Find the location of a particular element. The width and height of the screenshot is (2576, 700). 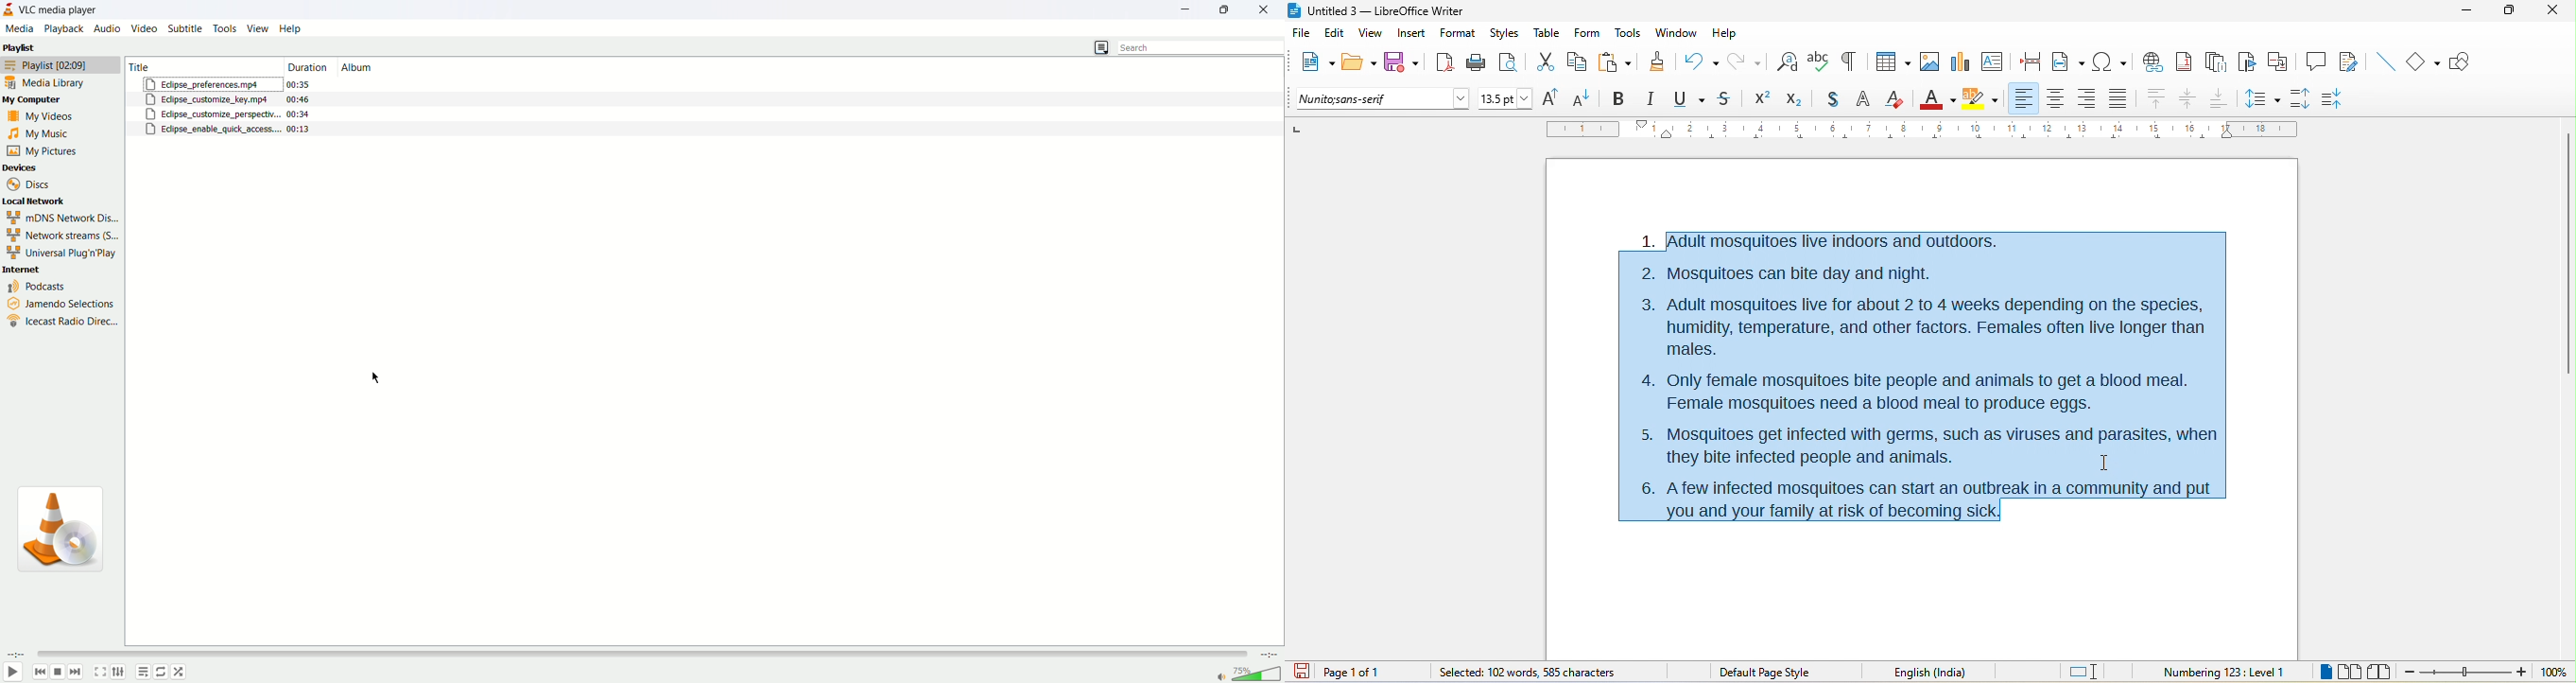

font size is located at coordinates (1506, 98).